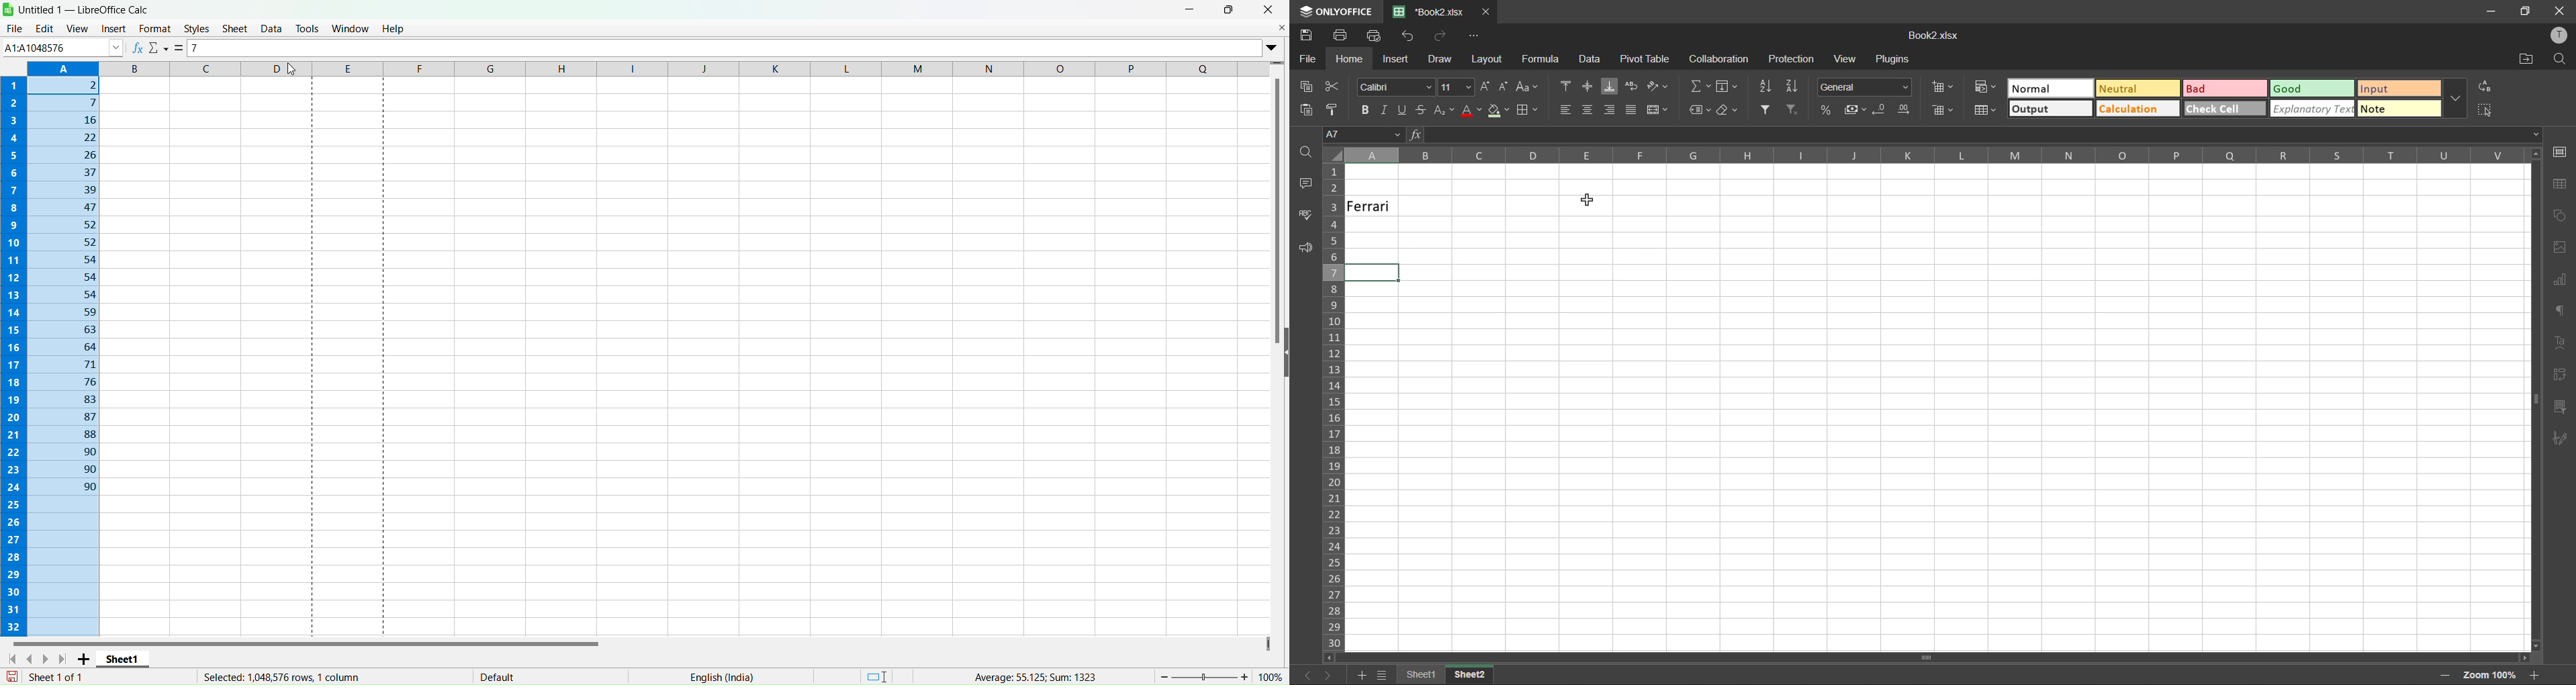 The width and height of the screenshot is (2576, 700). What do you see at coordinates (77, 27) in the screenshot?
I see `View` at bounding box center [77, 27].